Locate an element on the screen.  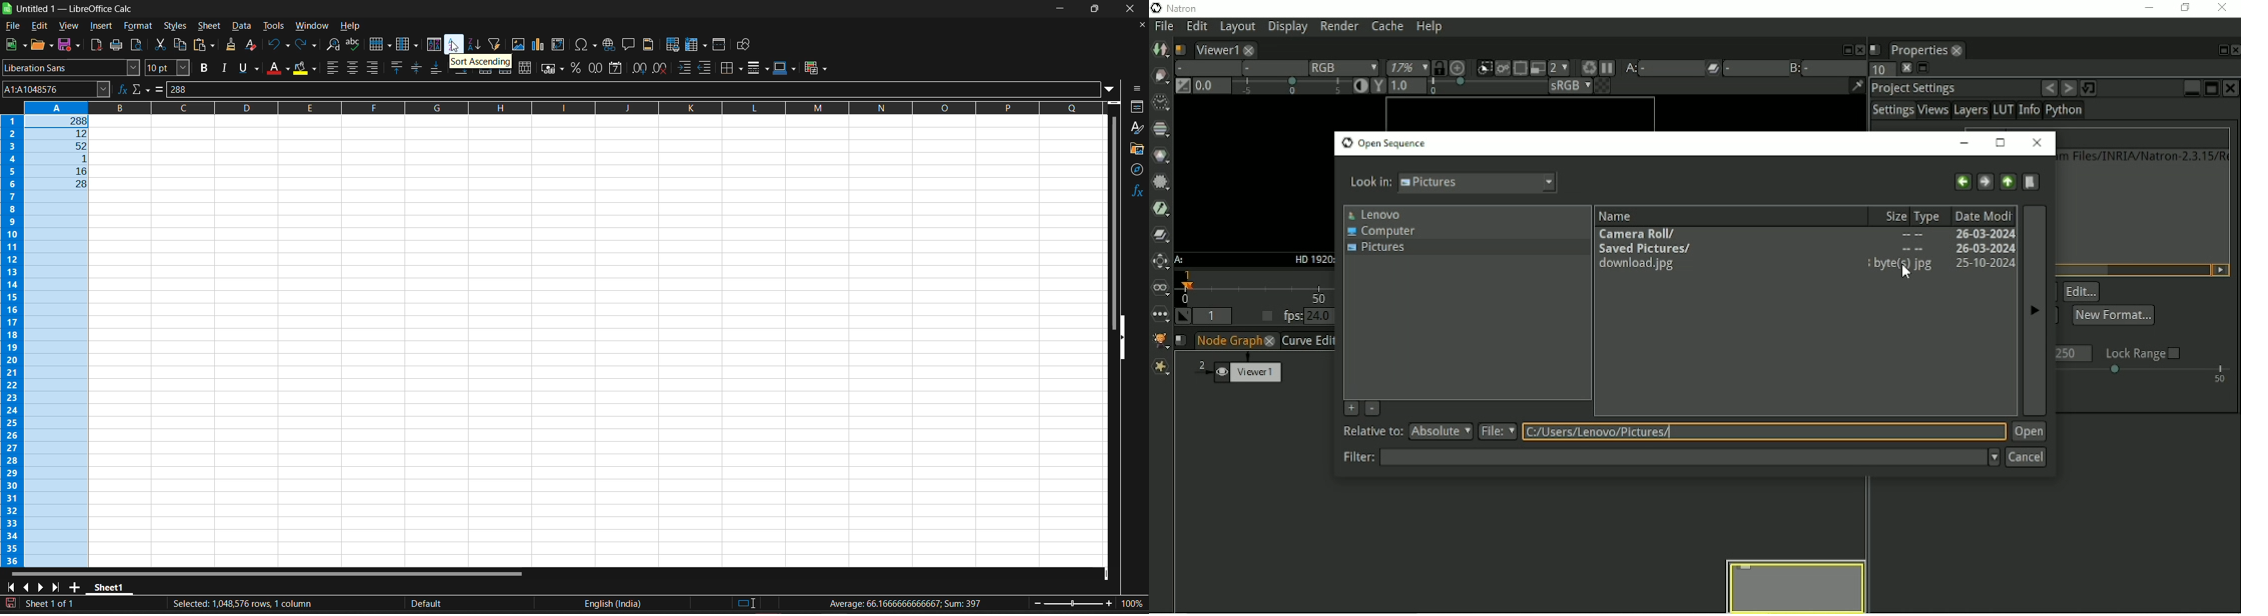
print is located at coordinates (116, 45).